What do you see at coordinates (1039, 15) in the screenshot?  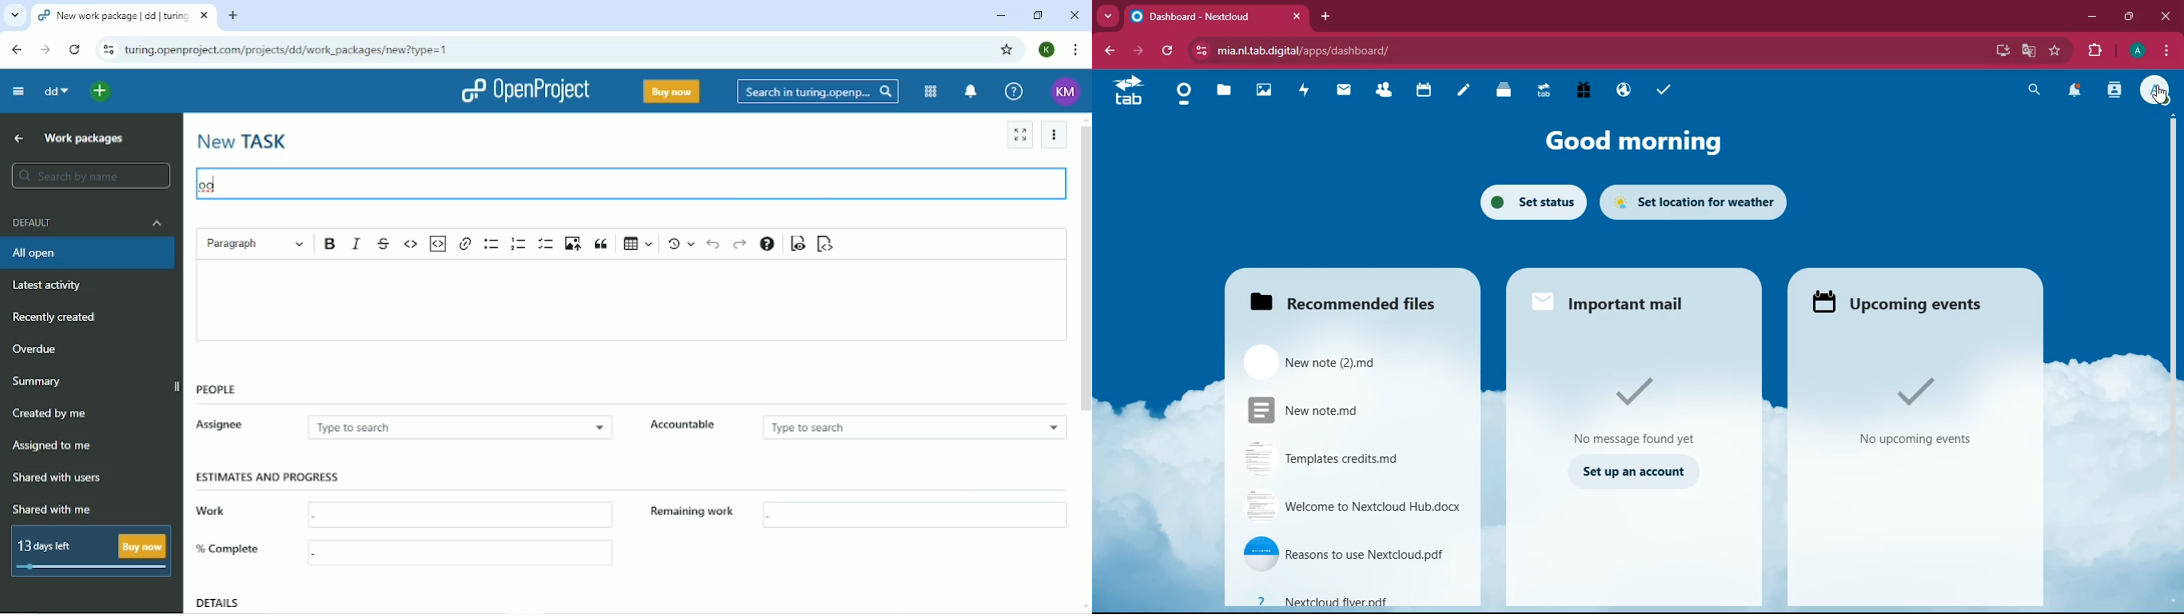 I see `Restore down` at bounding box center [1039, 15].